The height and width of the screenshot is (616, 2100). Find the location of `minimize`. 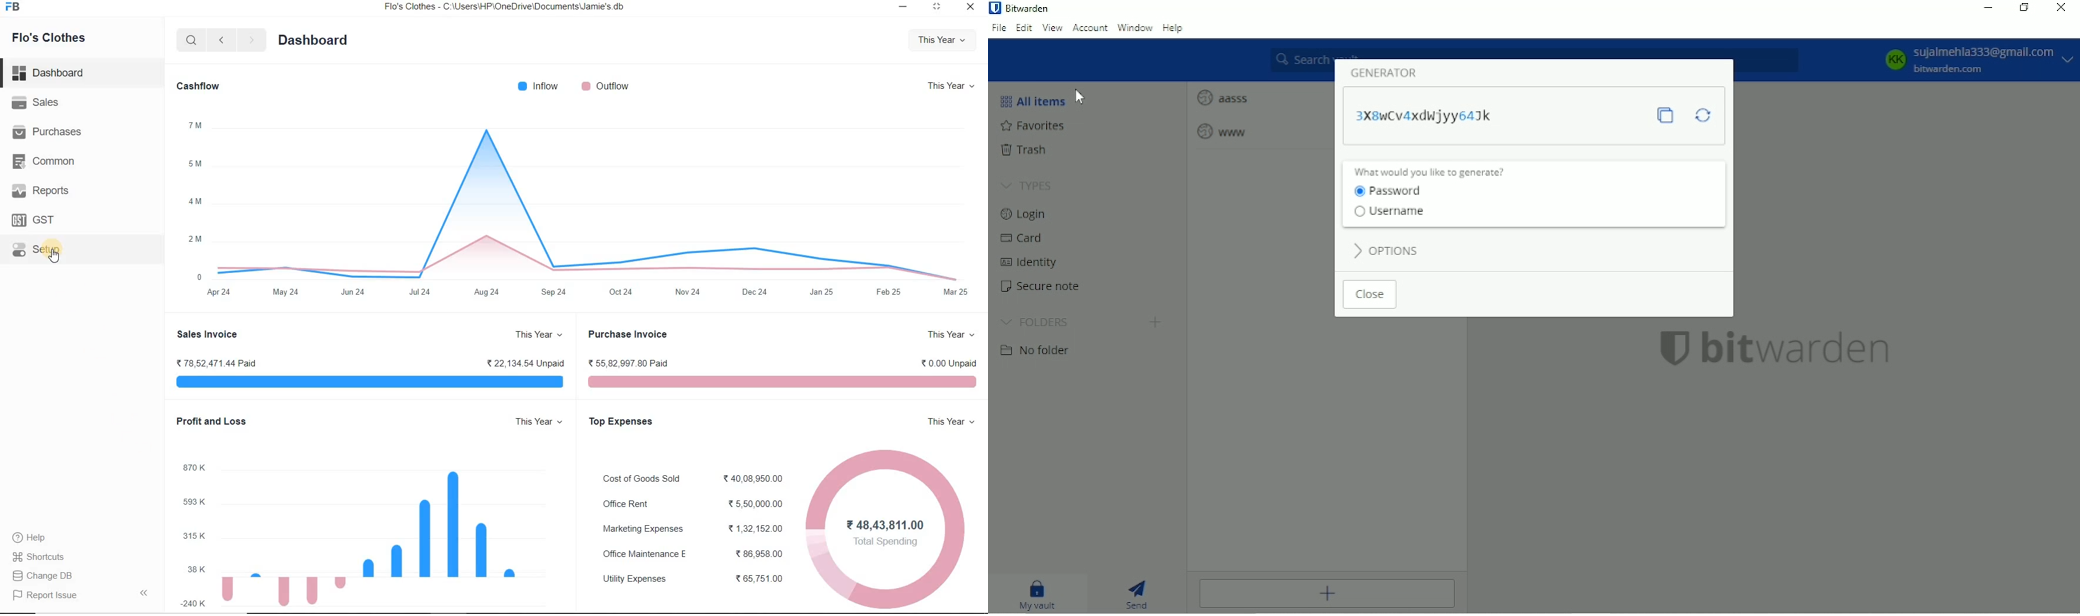

minimize is located at coordinates (902, 6).